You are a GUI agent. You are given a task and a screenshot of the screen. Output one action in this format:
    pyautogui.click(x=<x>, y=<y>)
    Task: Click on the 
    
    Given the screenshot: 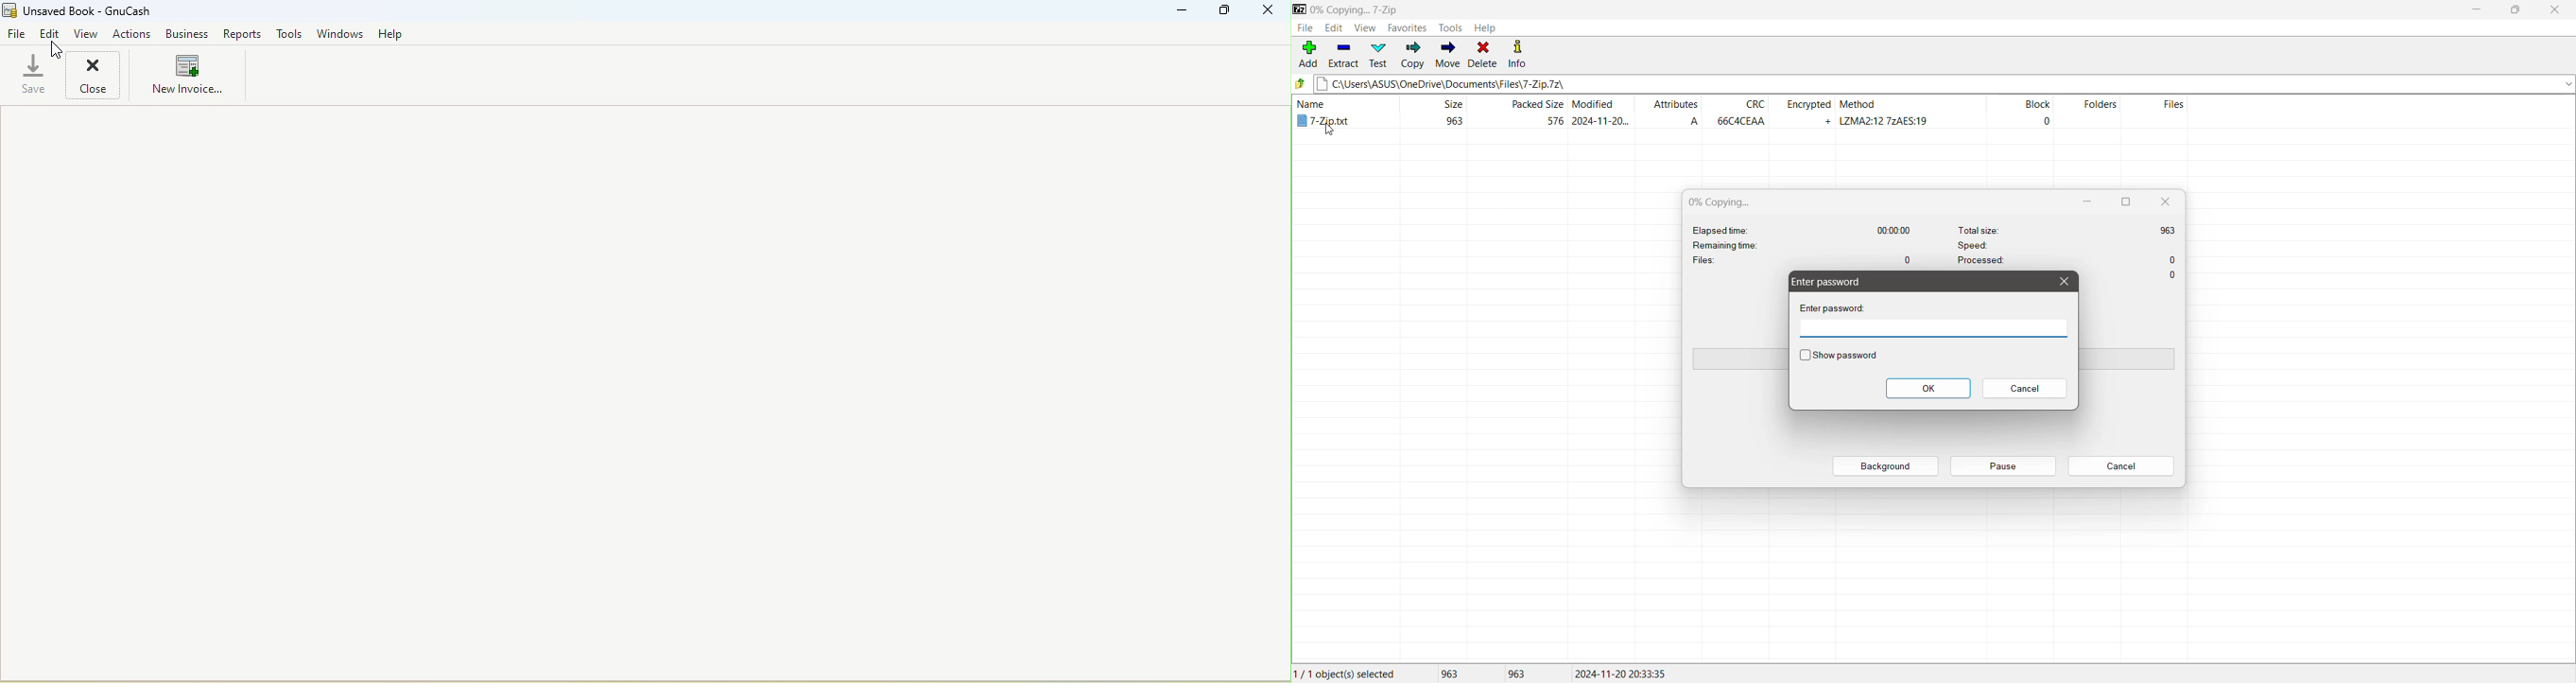 What is the action you would take?
    pyautogui.click(x=2175, y=276)
    